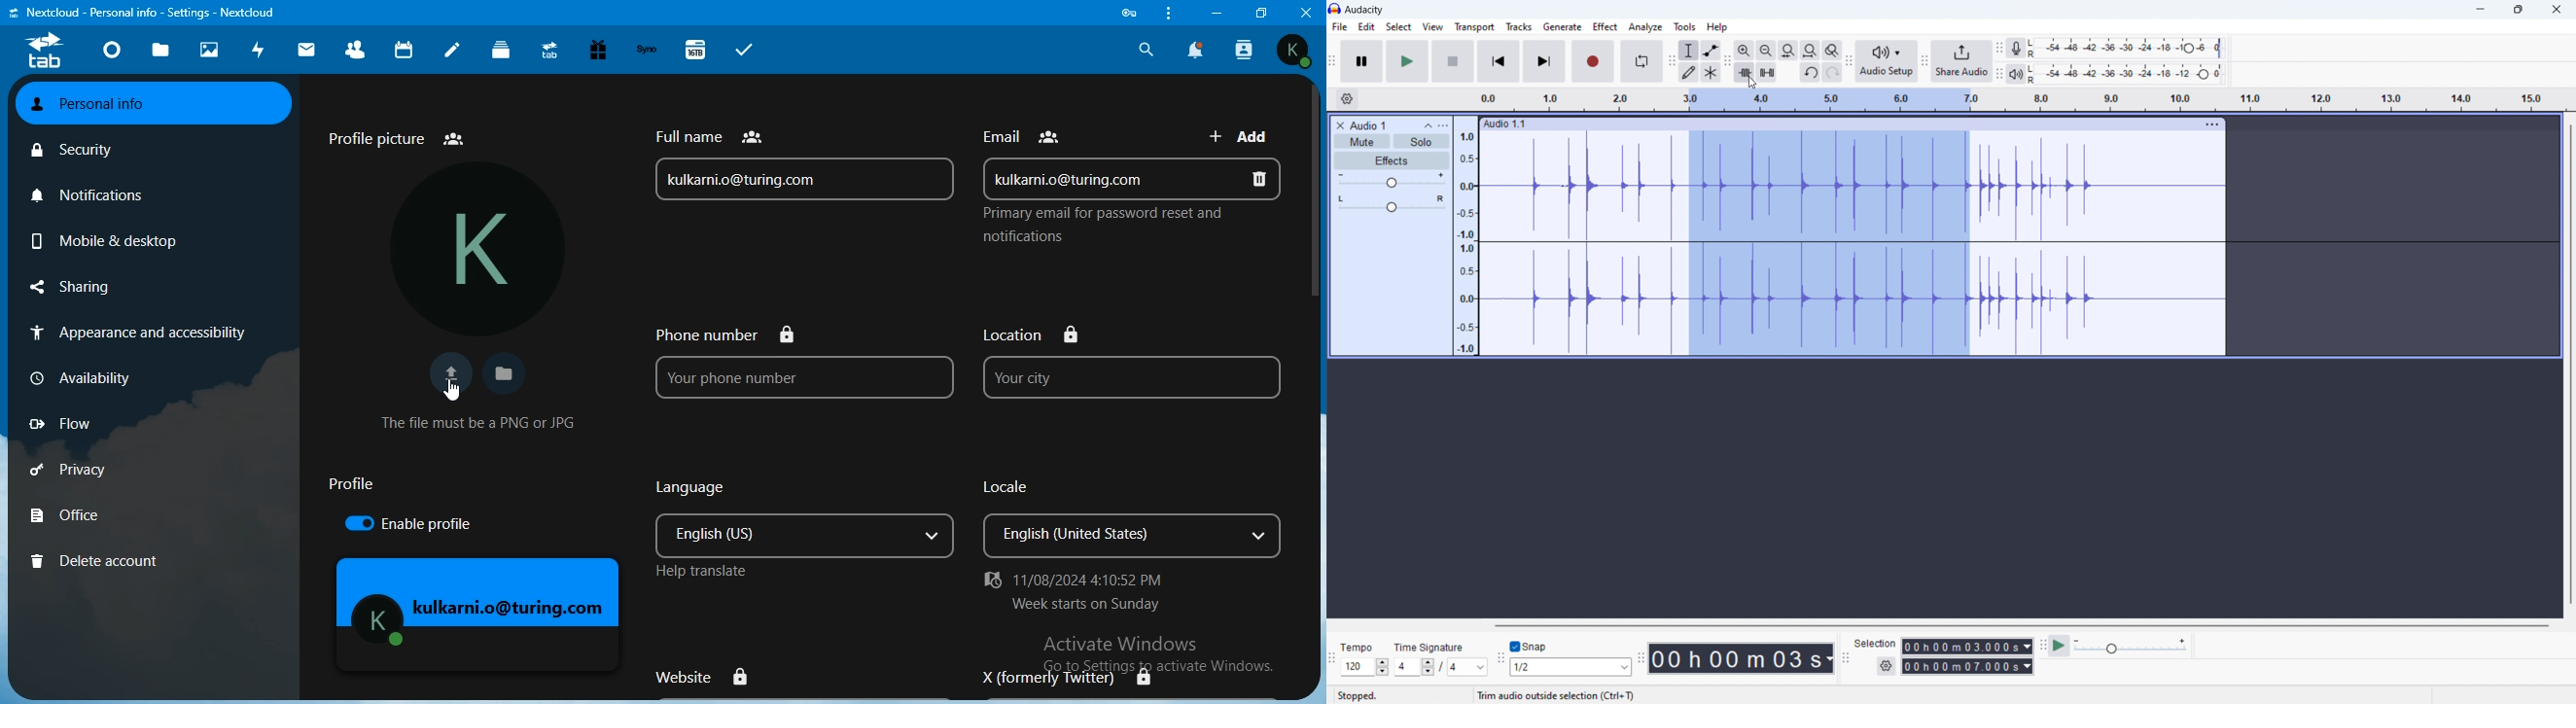 The width and height of the screenshot is (2576, 728). I want to click on record, so click(1593, 61).